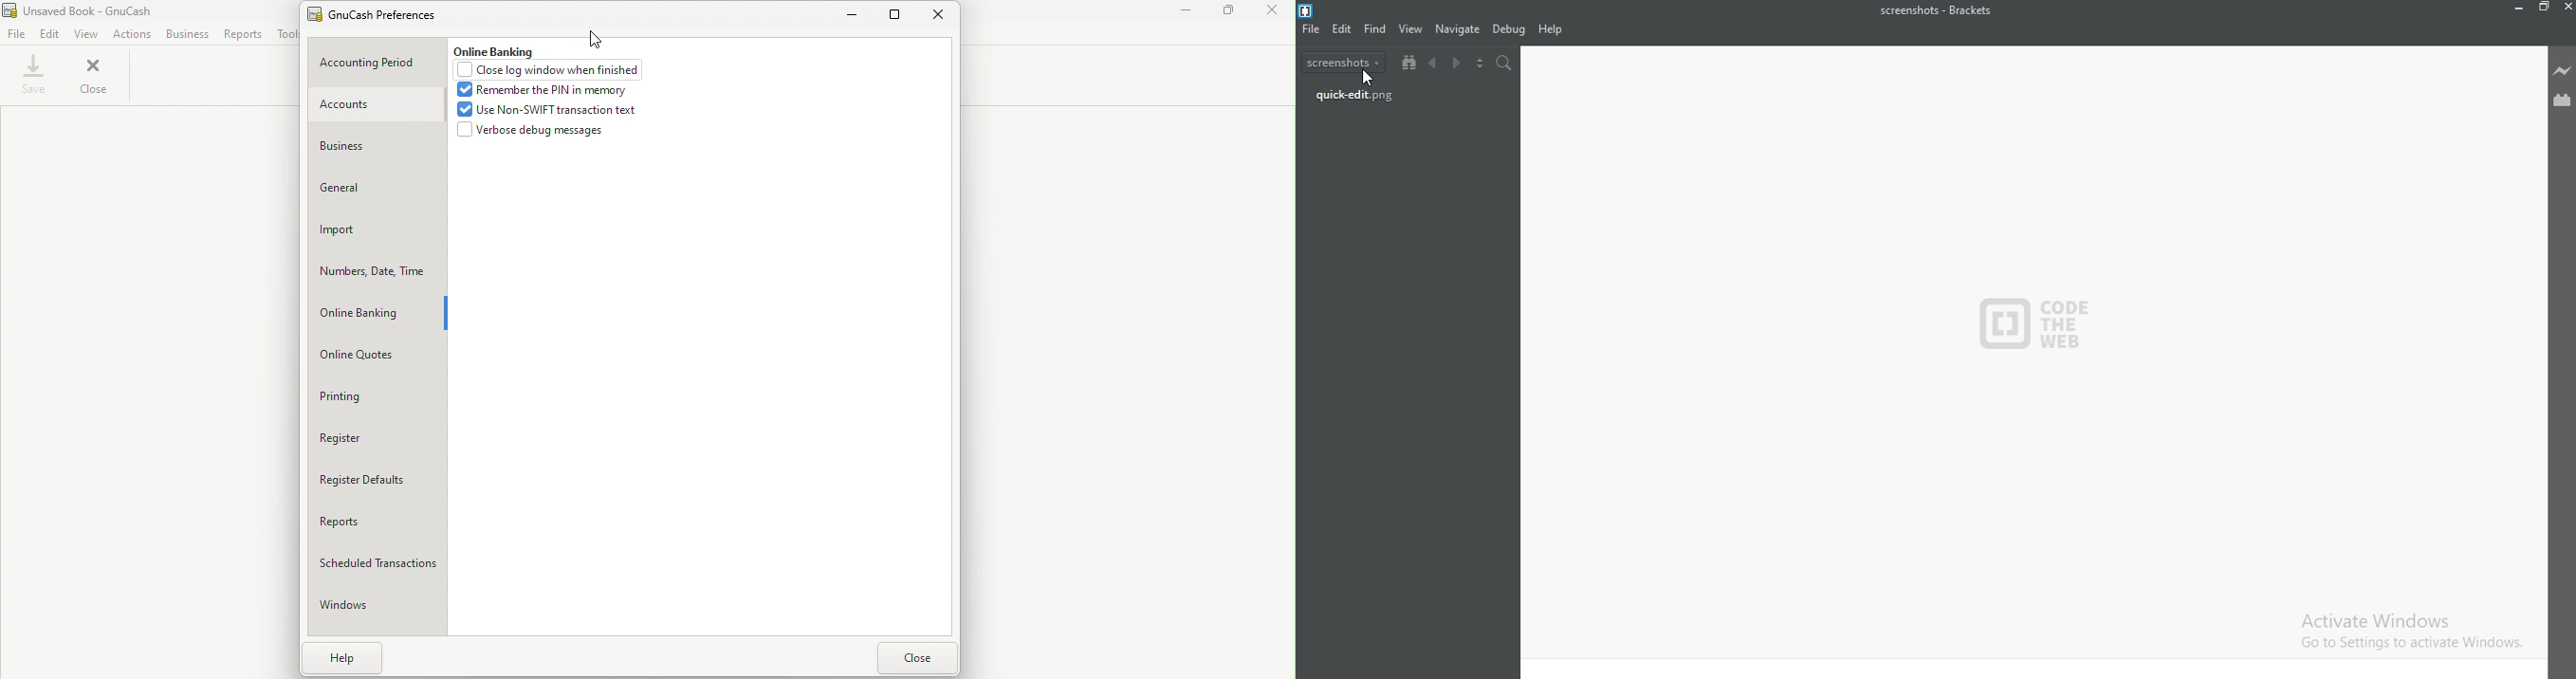 The image size is (2576, 700). What do you see at coordinates (377, 64) in the screenshot?
I see `Accounting period` at bounding box center [377, 64].